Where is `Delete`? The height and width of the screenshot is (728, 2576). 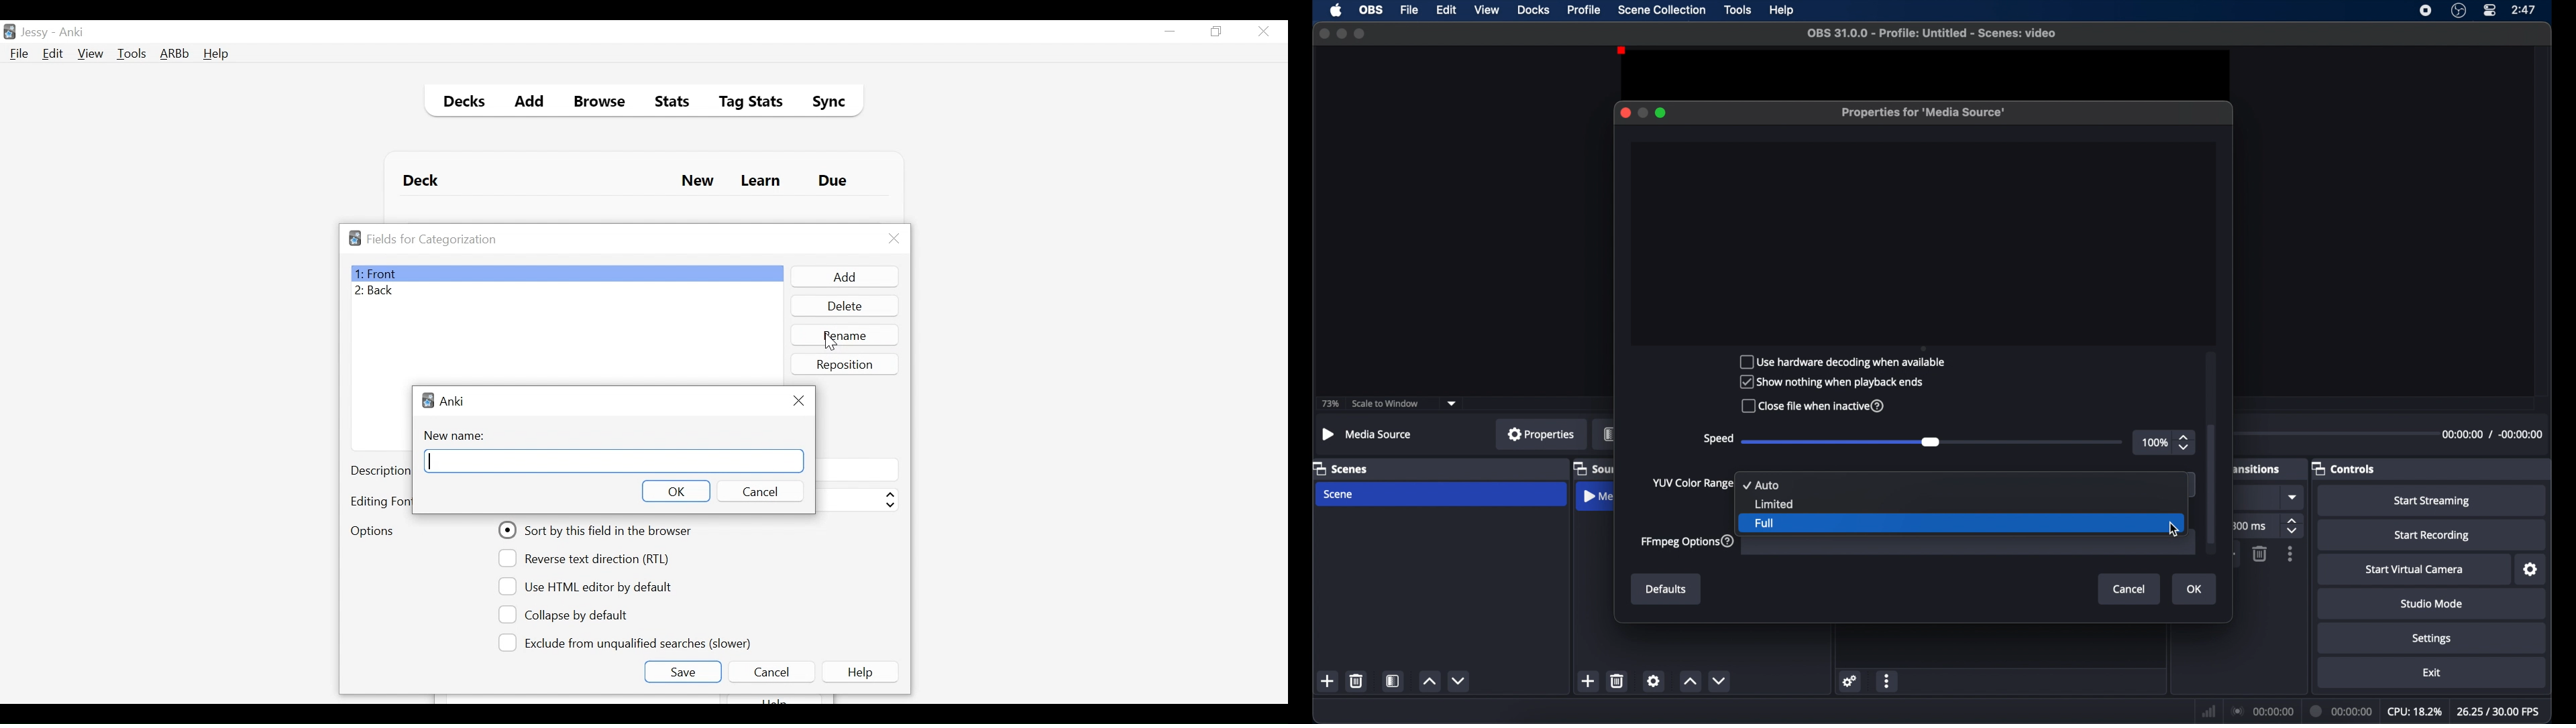 Delete is located at coordinates (844, 307).